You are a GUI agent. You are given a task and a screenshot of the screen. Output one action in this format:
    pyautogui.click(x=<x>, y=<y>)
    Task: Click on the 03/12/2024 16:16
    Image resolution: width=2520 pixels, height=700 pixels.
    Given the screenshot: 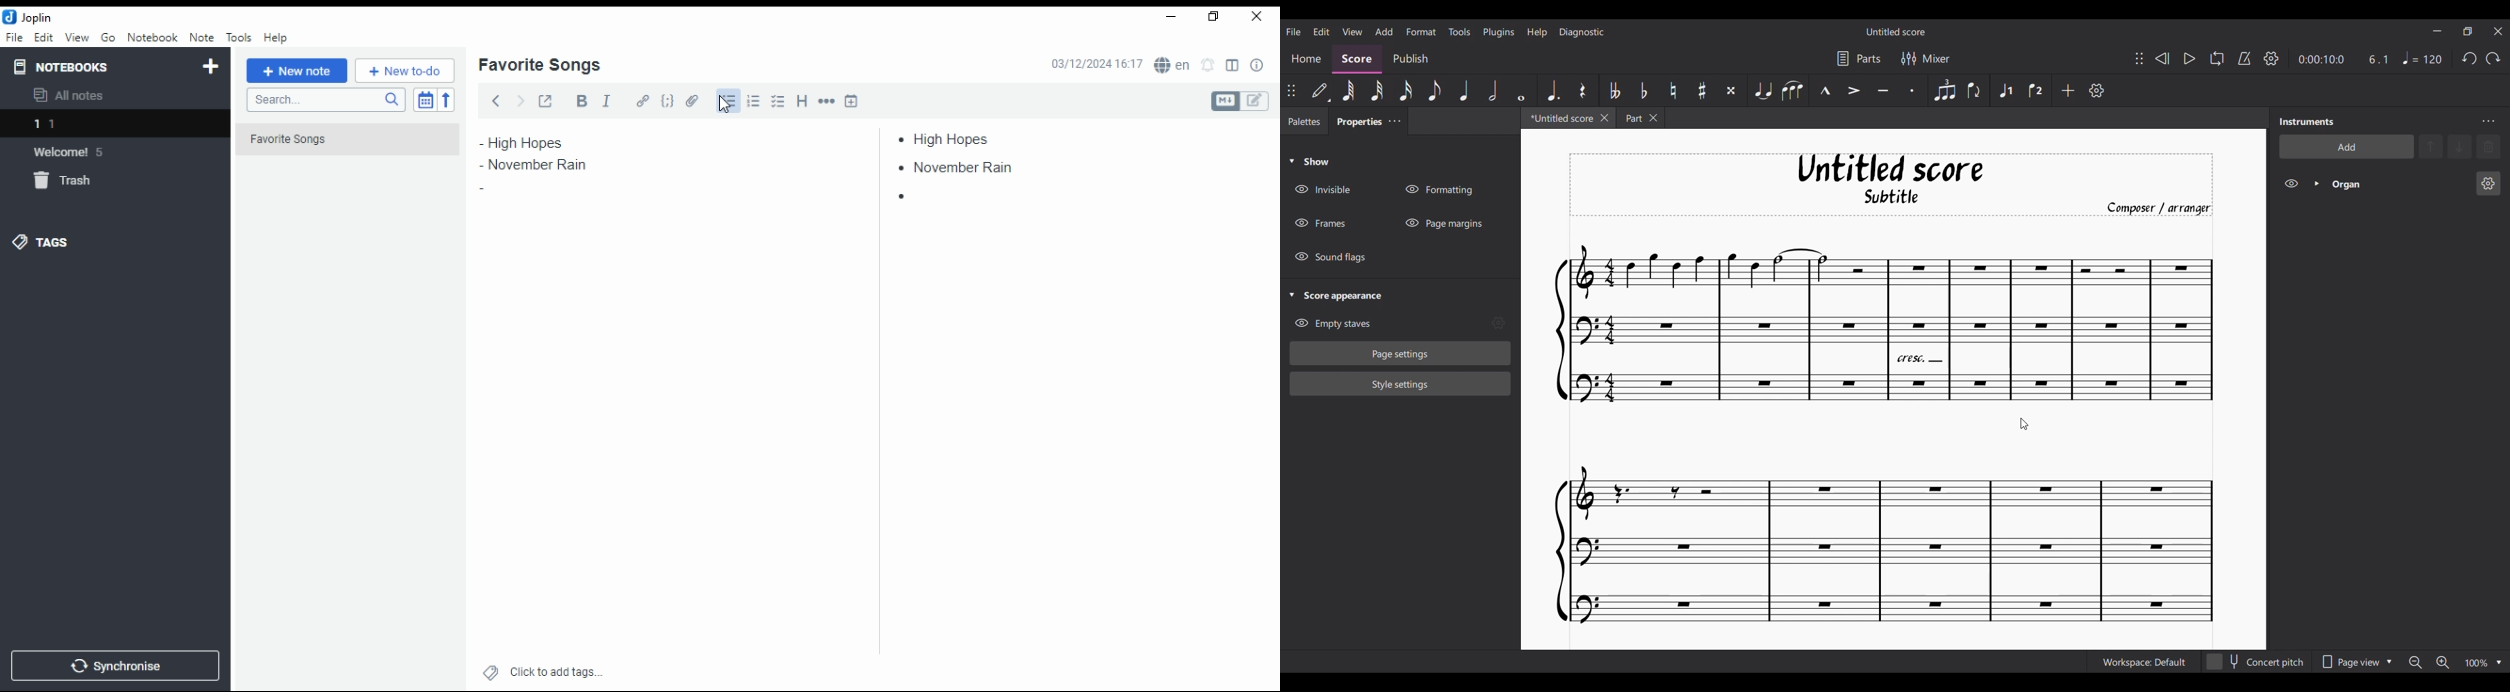 What is the action you would take?
    pyautogui.click(x=1096, y=64)
    